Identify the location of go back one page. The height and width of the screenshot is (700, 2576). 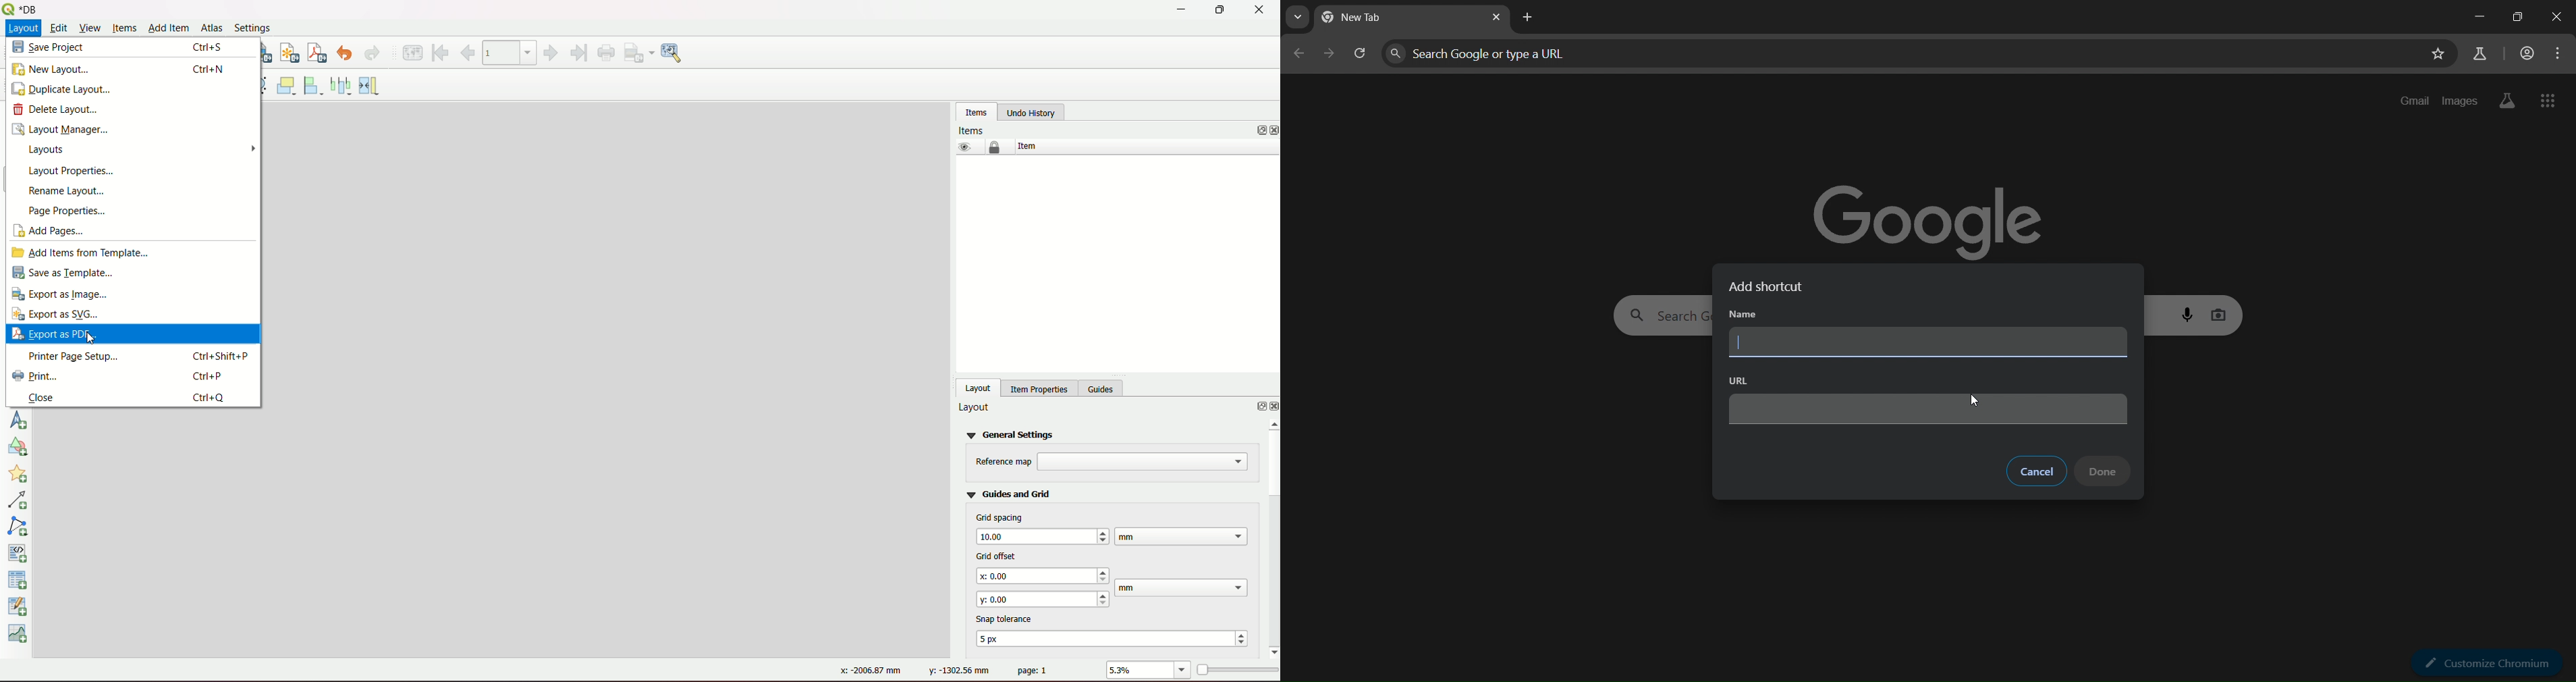
(1298, 57).